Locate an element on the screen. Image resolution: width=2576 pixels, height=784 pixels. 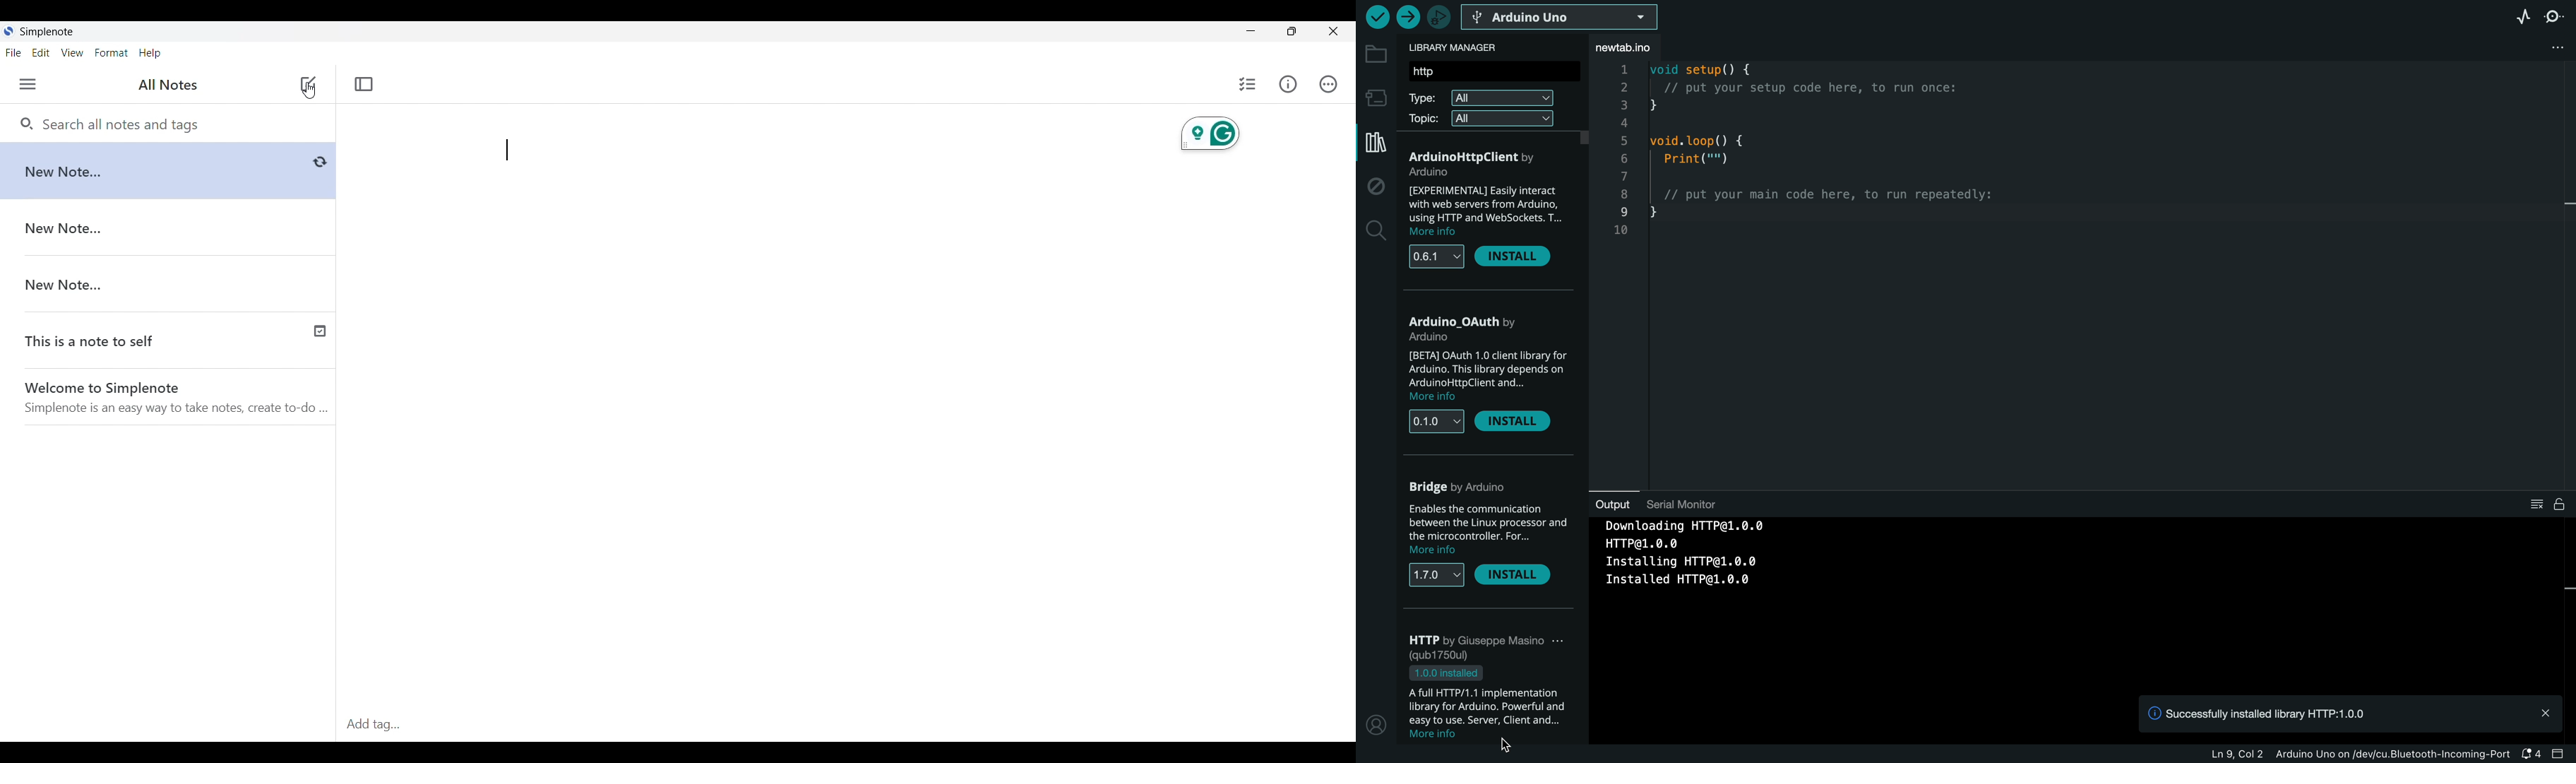
Welcome to Simplenote is located at coordinates (173, 393).